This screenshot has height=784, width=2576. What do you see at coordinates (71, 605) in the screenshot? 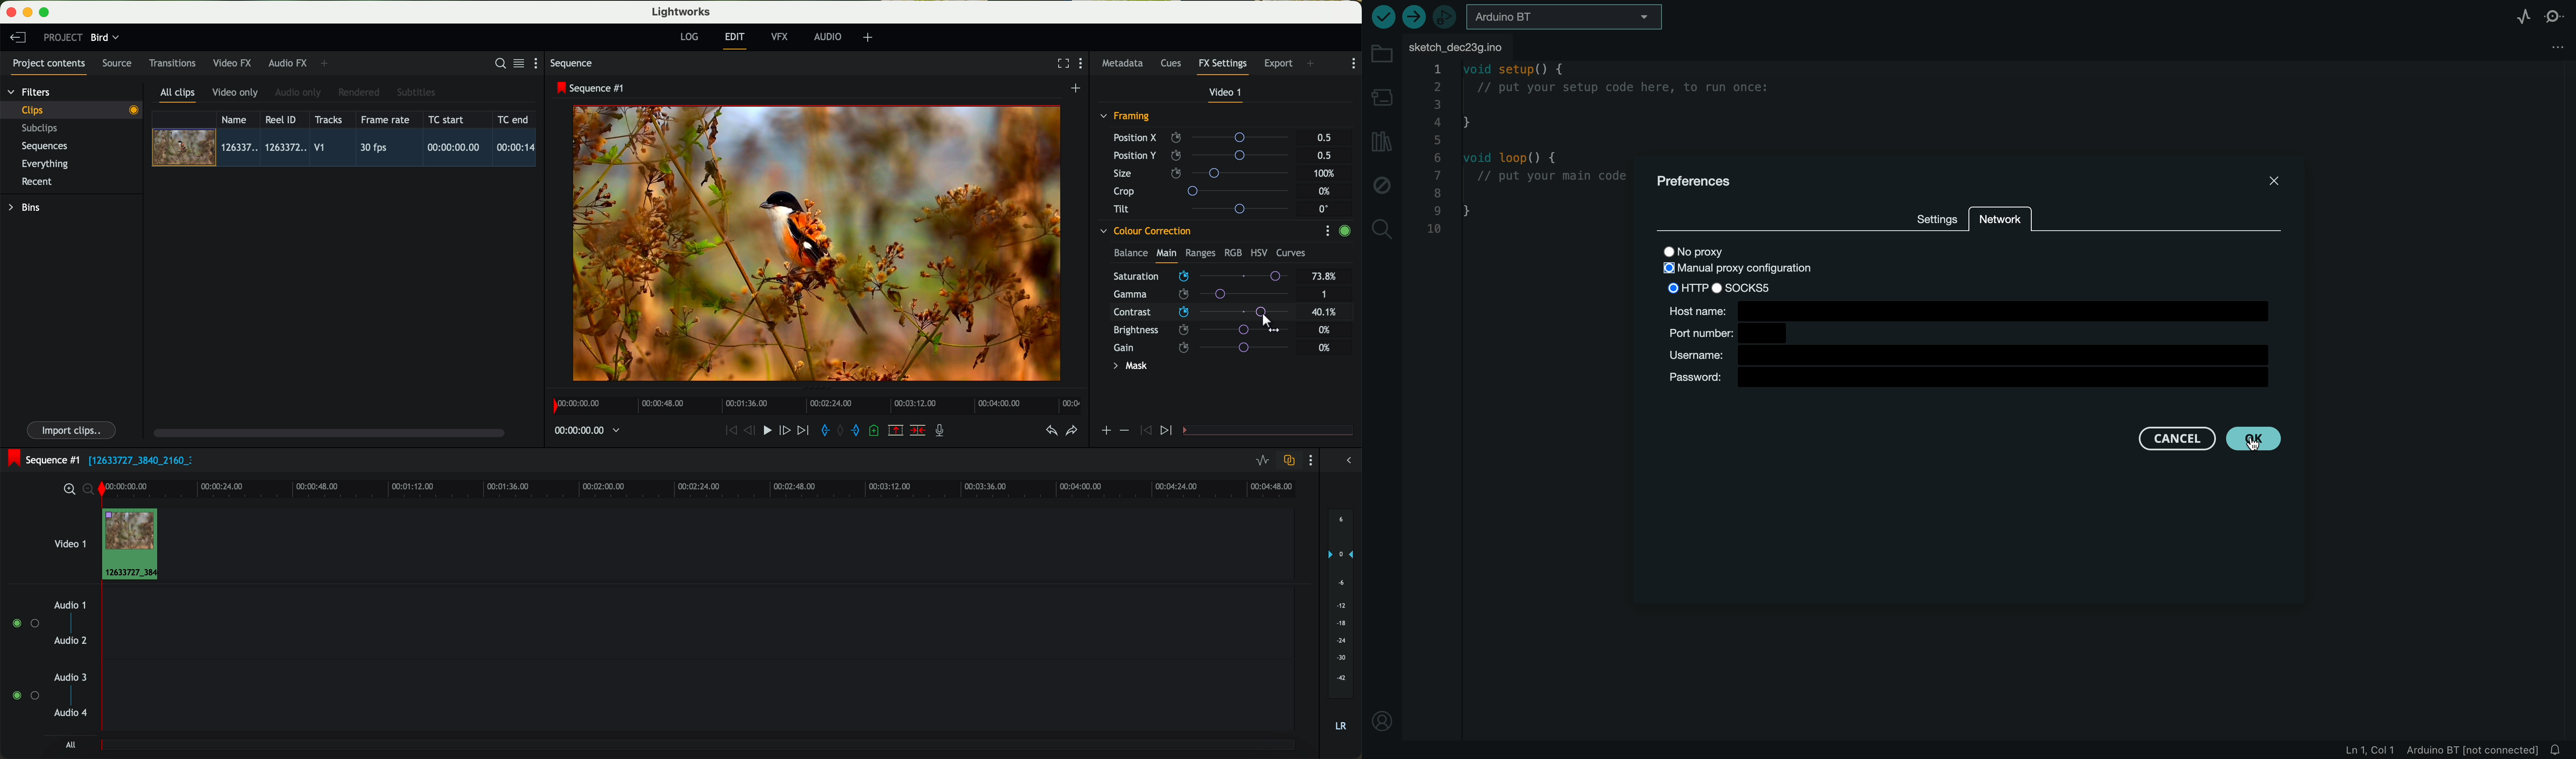
I see `audio 1` at bounding box center [71, 605].